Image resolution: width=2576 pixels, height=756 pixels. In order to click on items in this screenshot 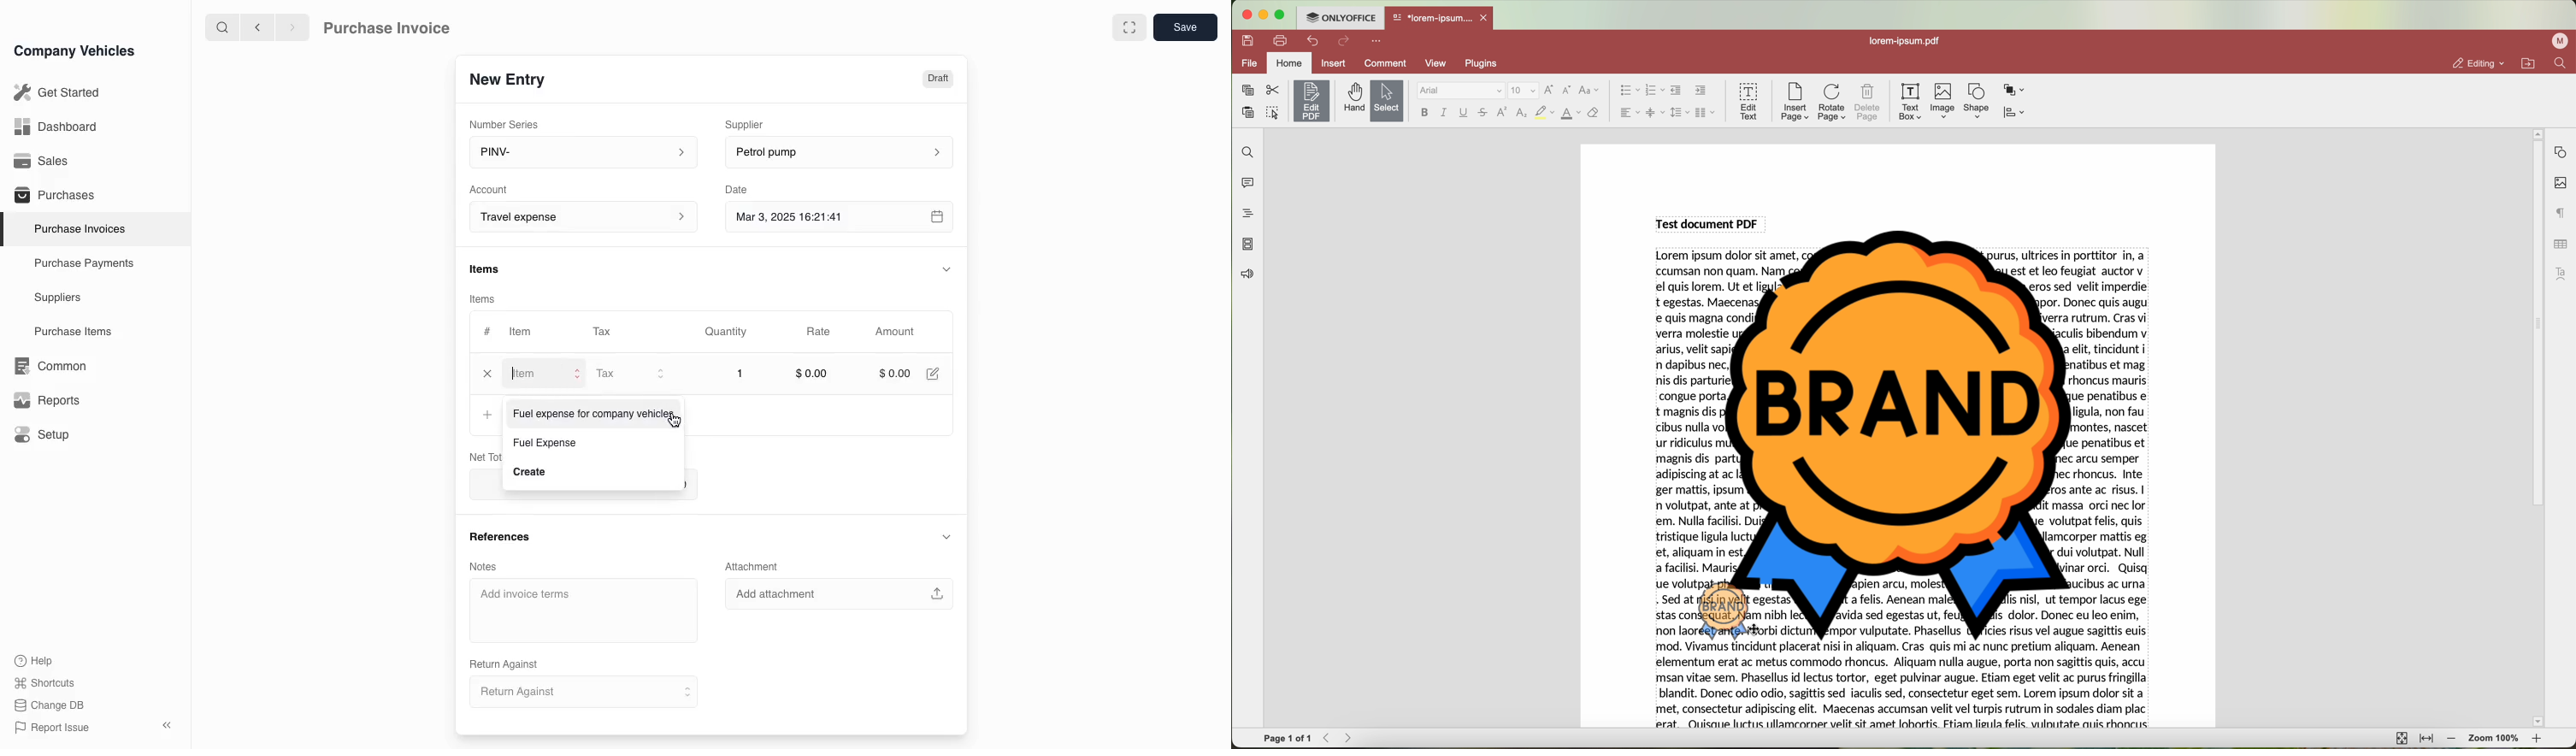, I will do `click(486, 298)`.